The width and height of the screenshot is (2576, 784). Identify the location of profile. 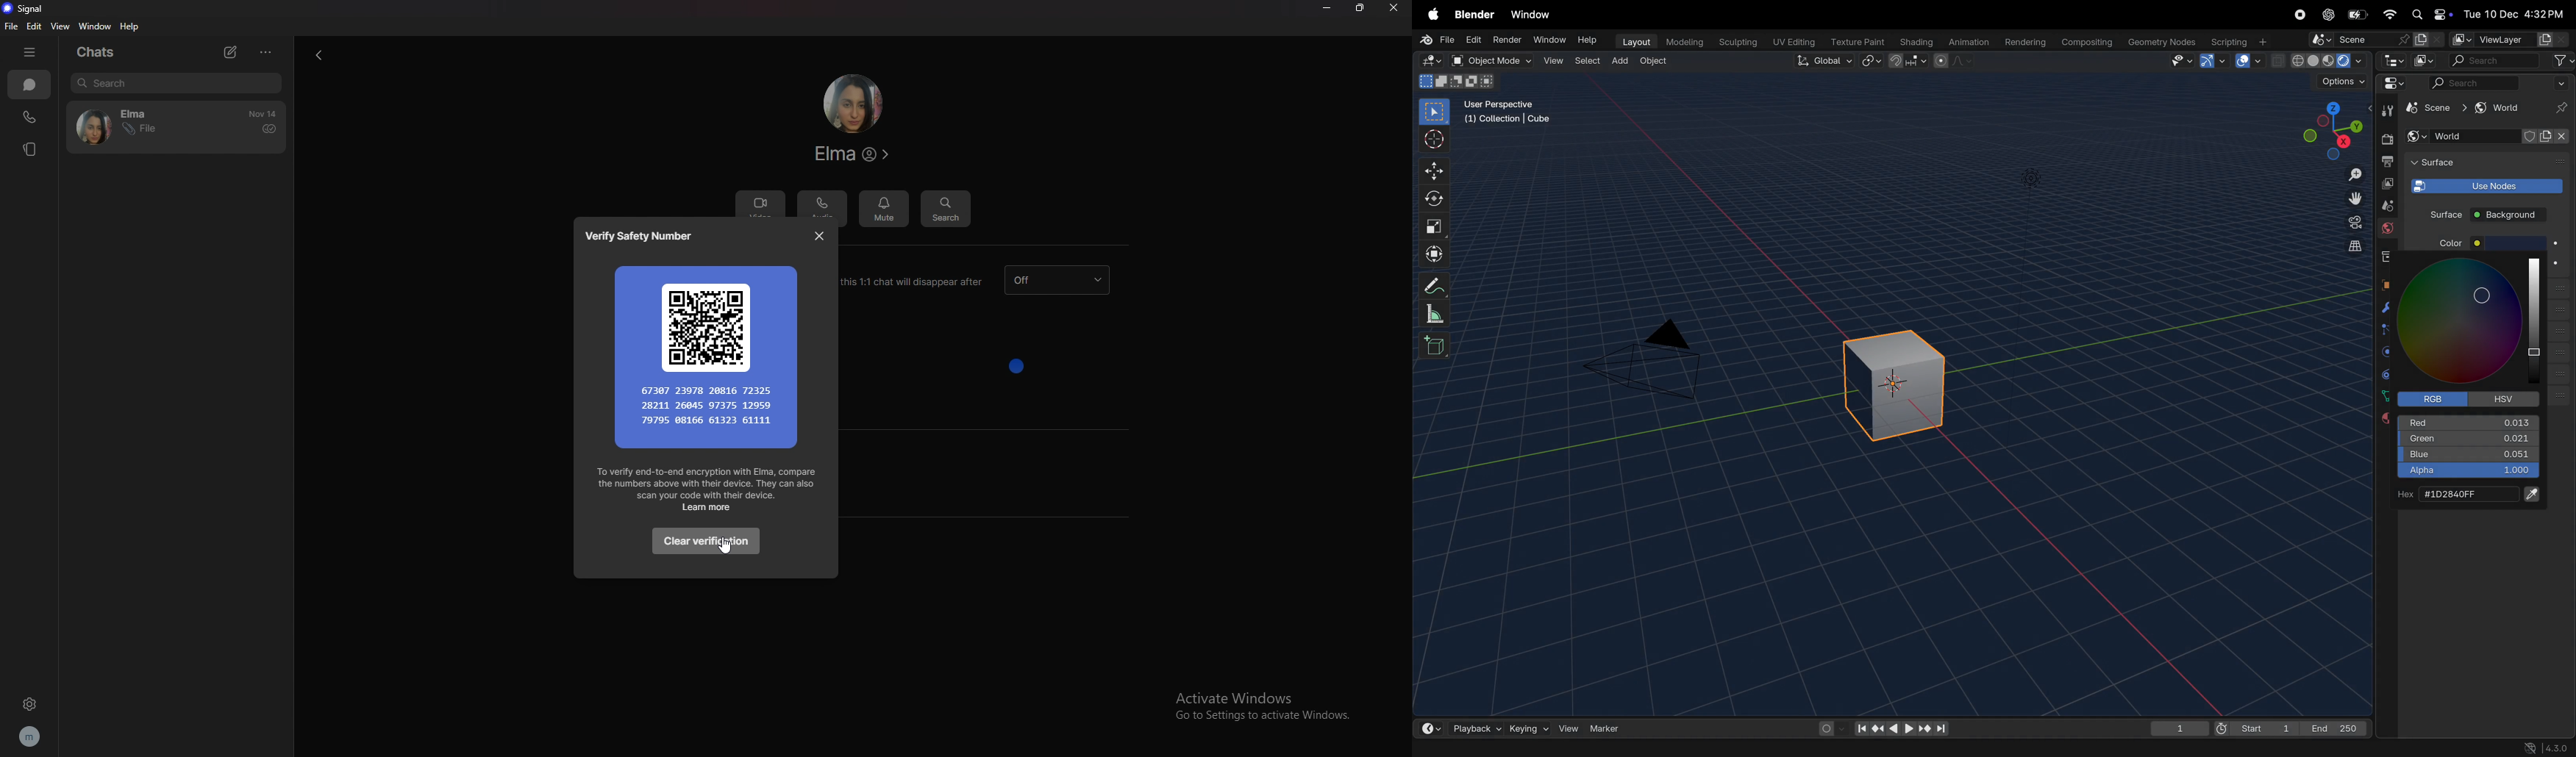
(32, 736).